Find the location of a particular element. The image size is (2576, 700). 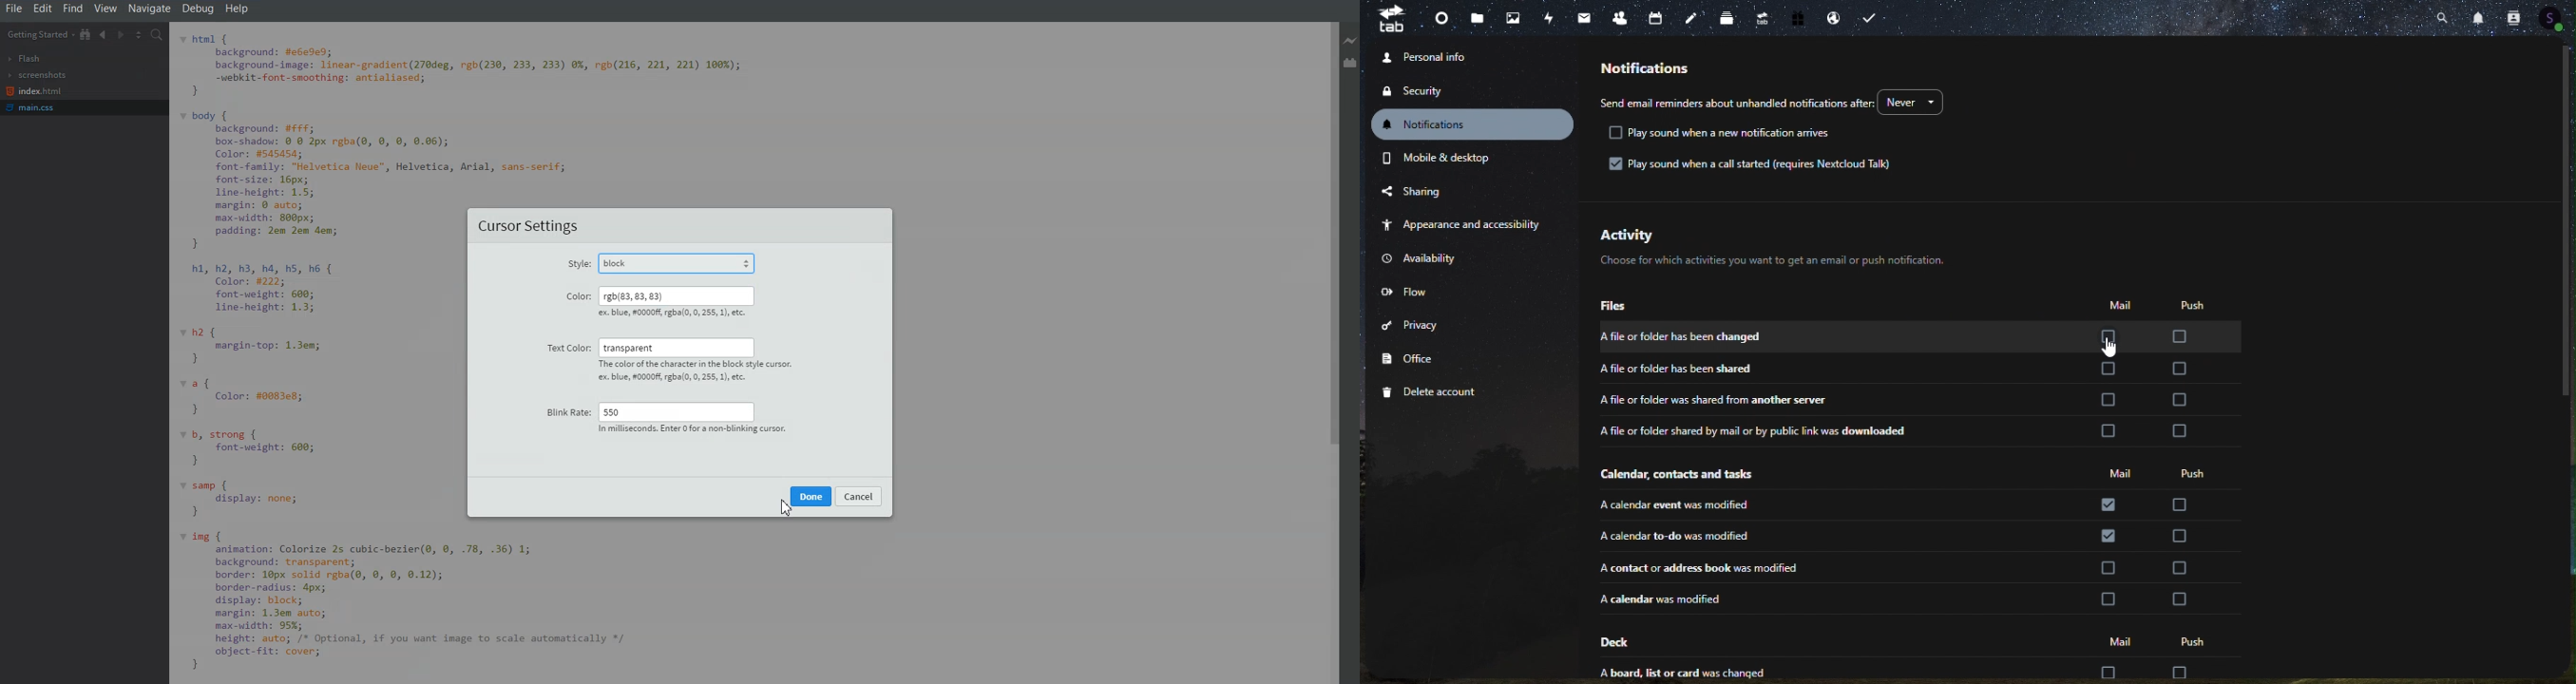

calendar, contact and other is located at coordinates (1685, 472).